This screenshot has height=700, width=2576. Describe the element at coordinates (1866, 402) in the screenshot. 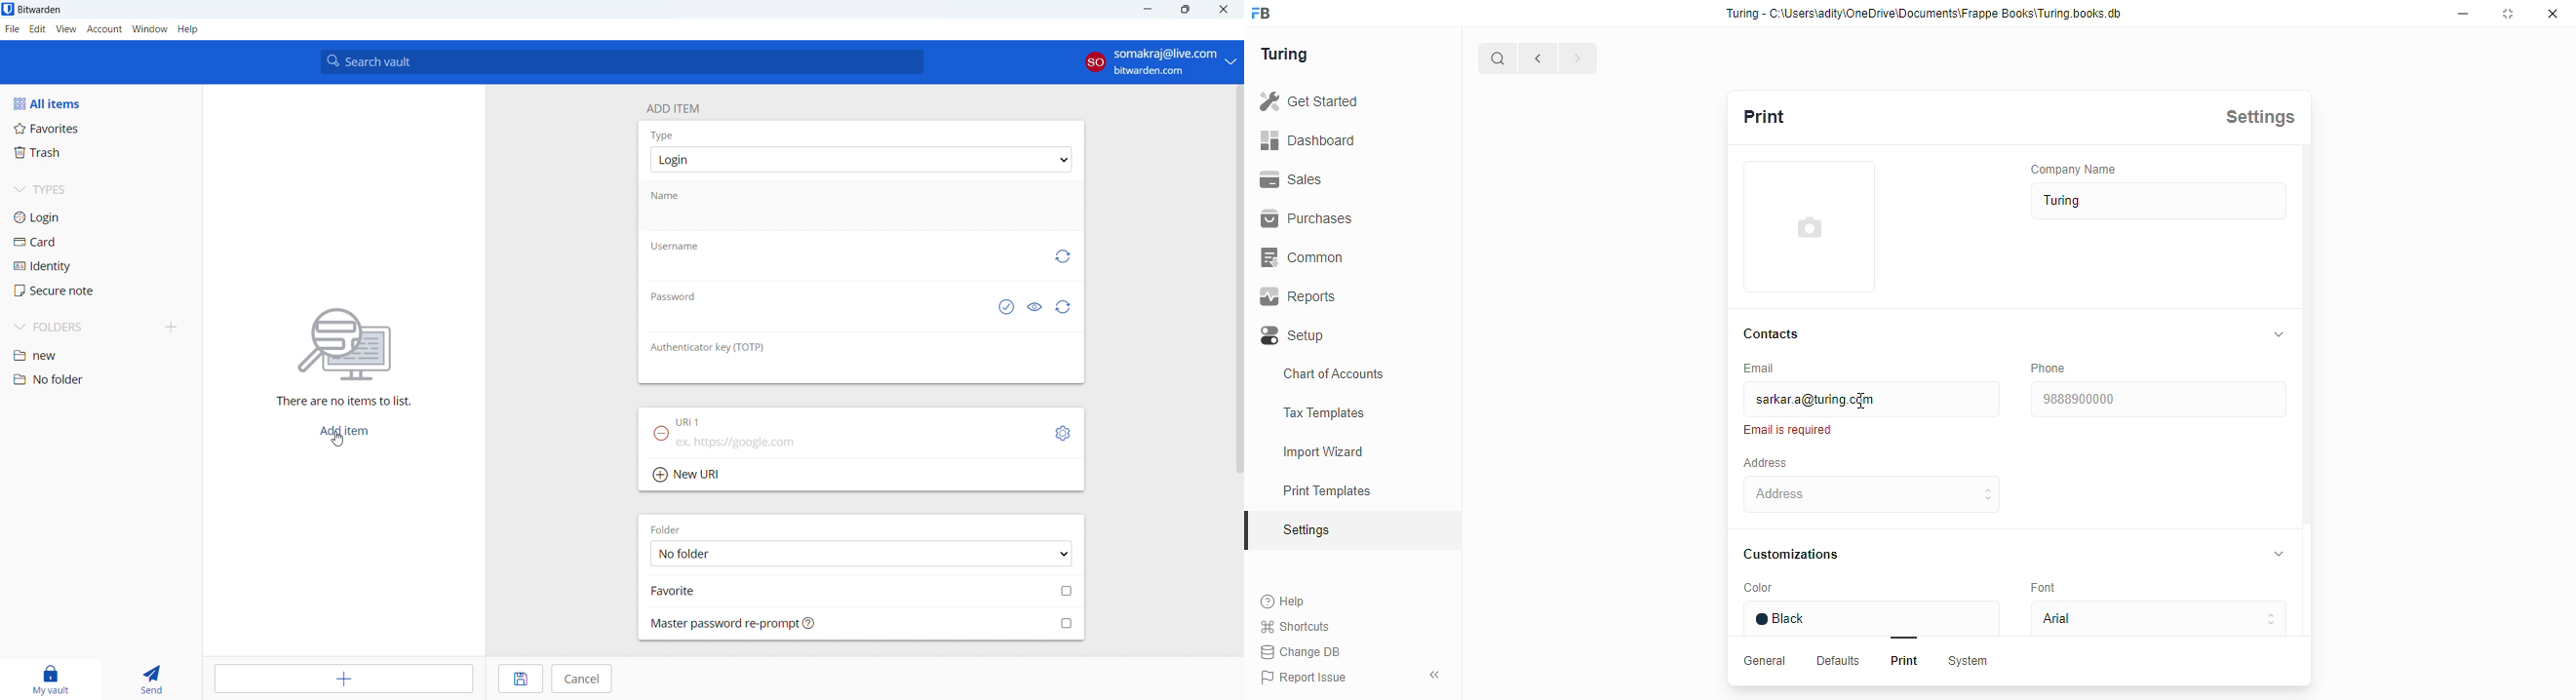

I see `cursor` at that location.